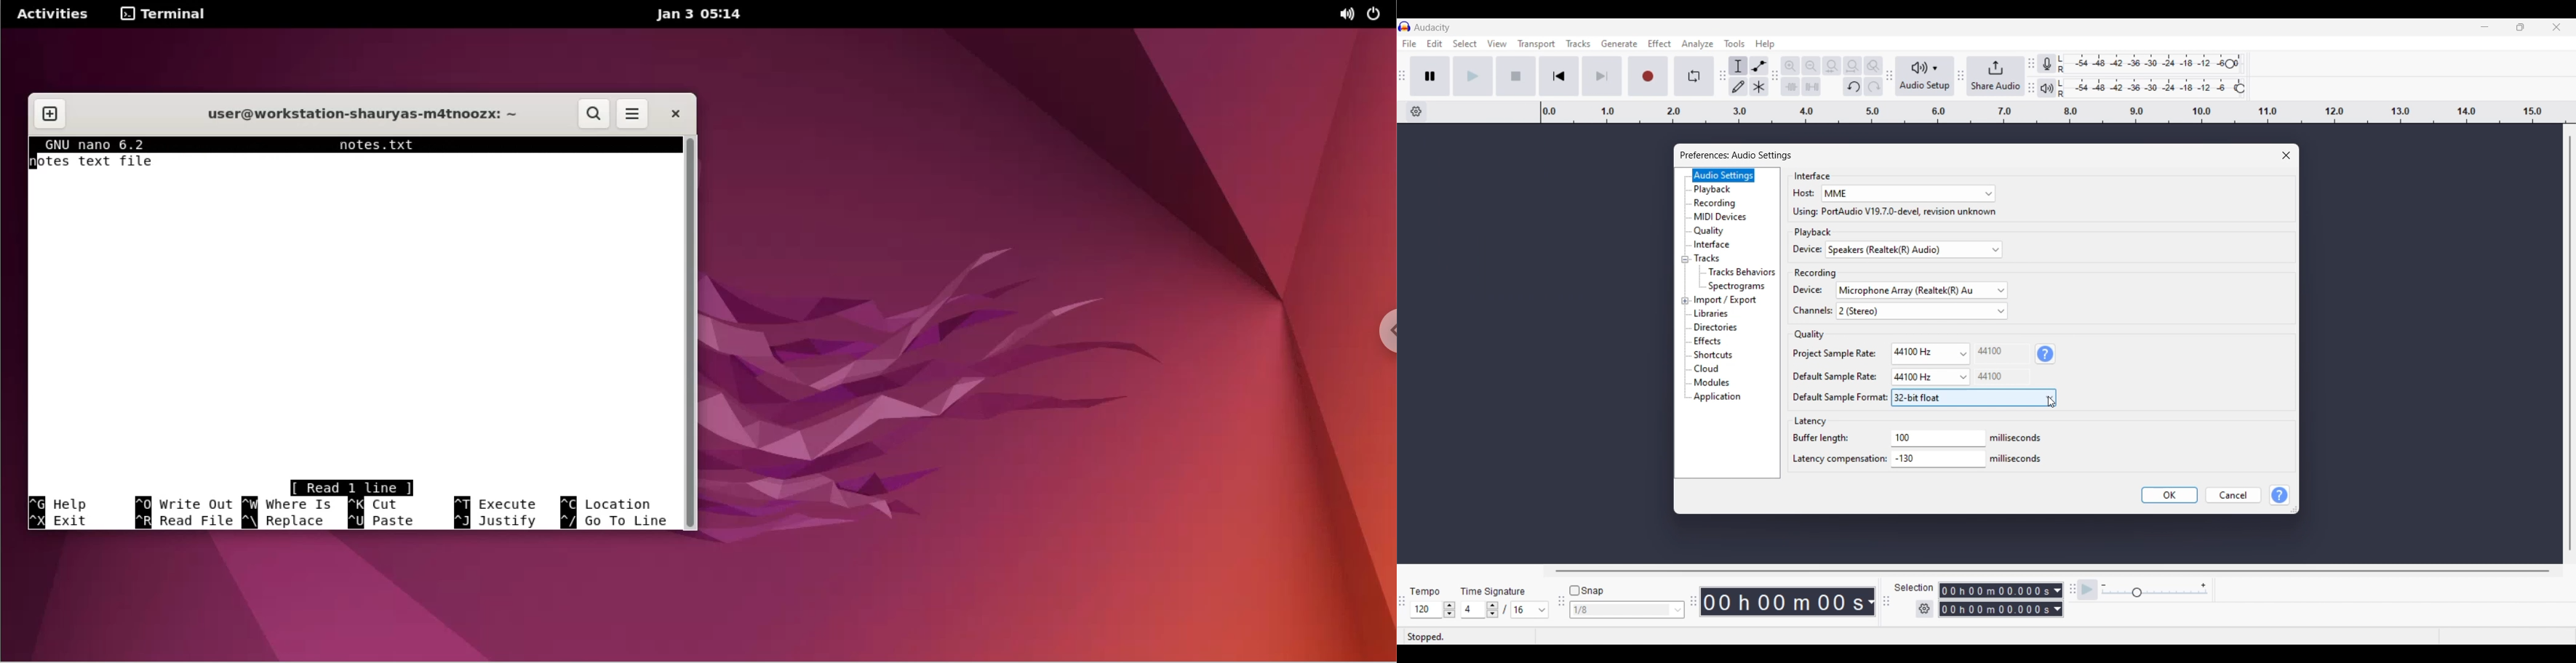  What do you see at coordinates (1469, 637) in the screenshot?
I see `Status of recording` at bounding box center [1469, 637].